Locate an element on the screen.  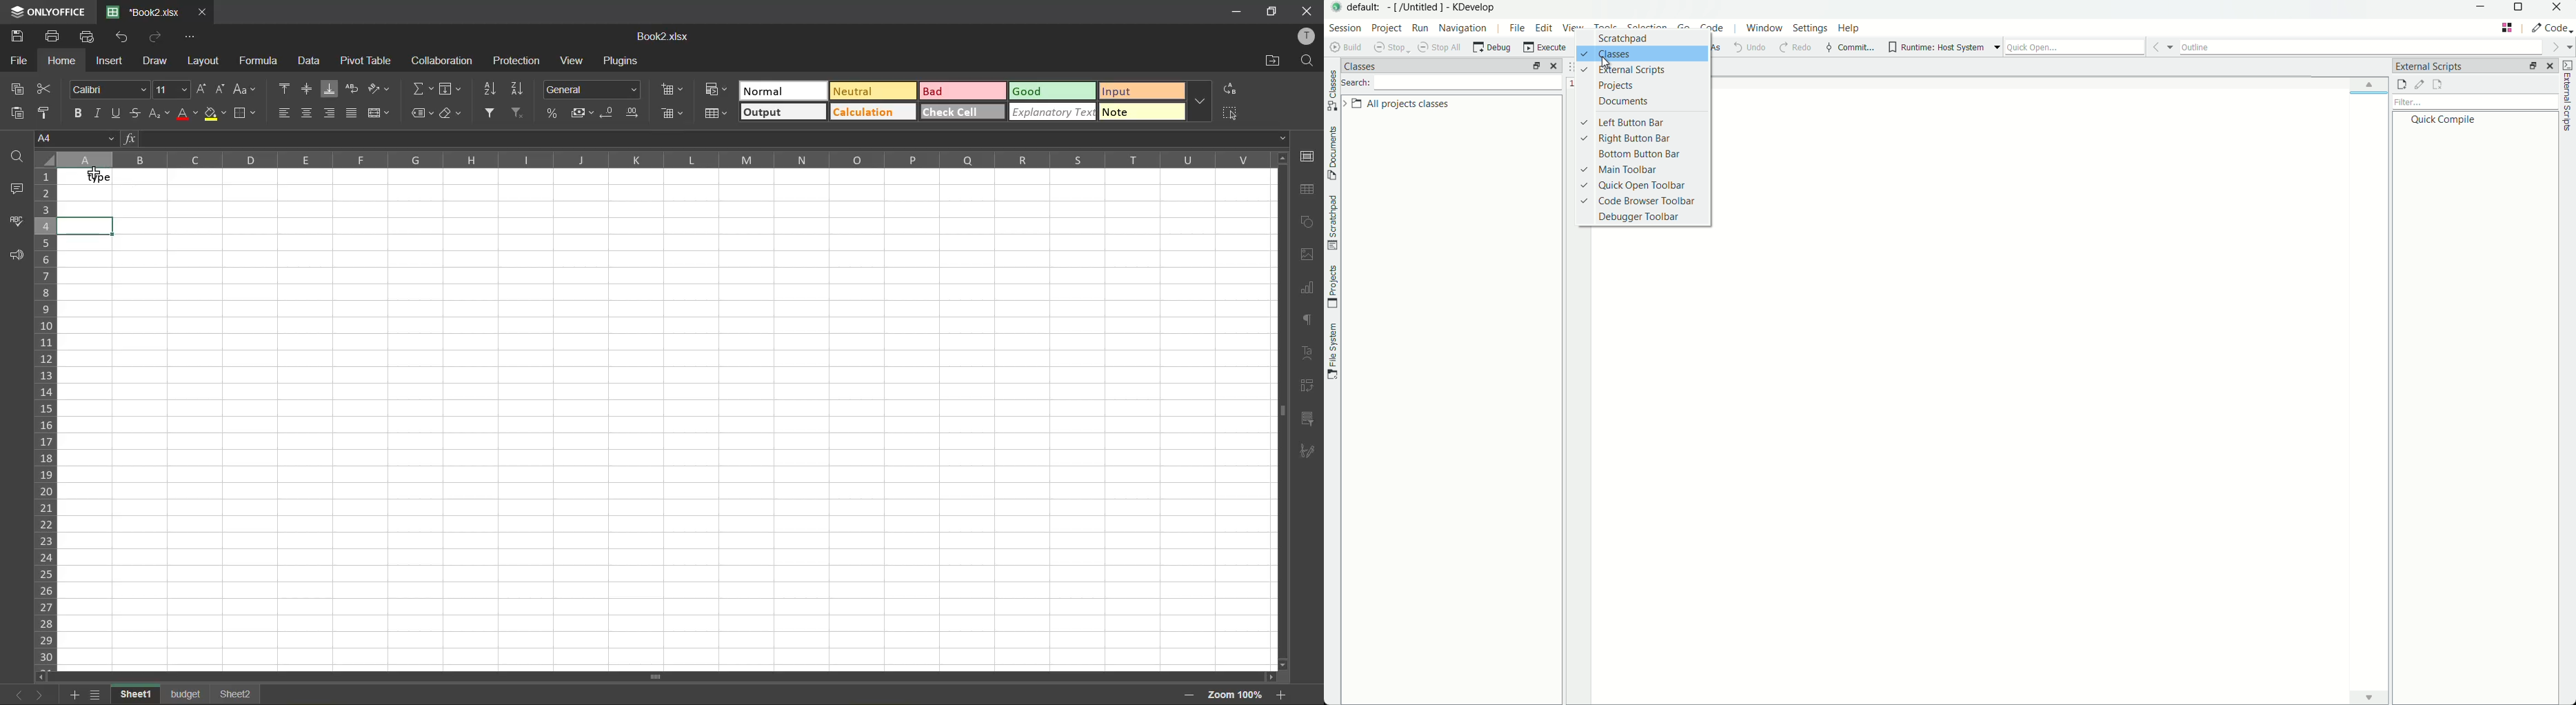
named ranges is located at coordinates (423, 114).